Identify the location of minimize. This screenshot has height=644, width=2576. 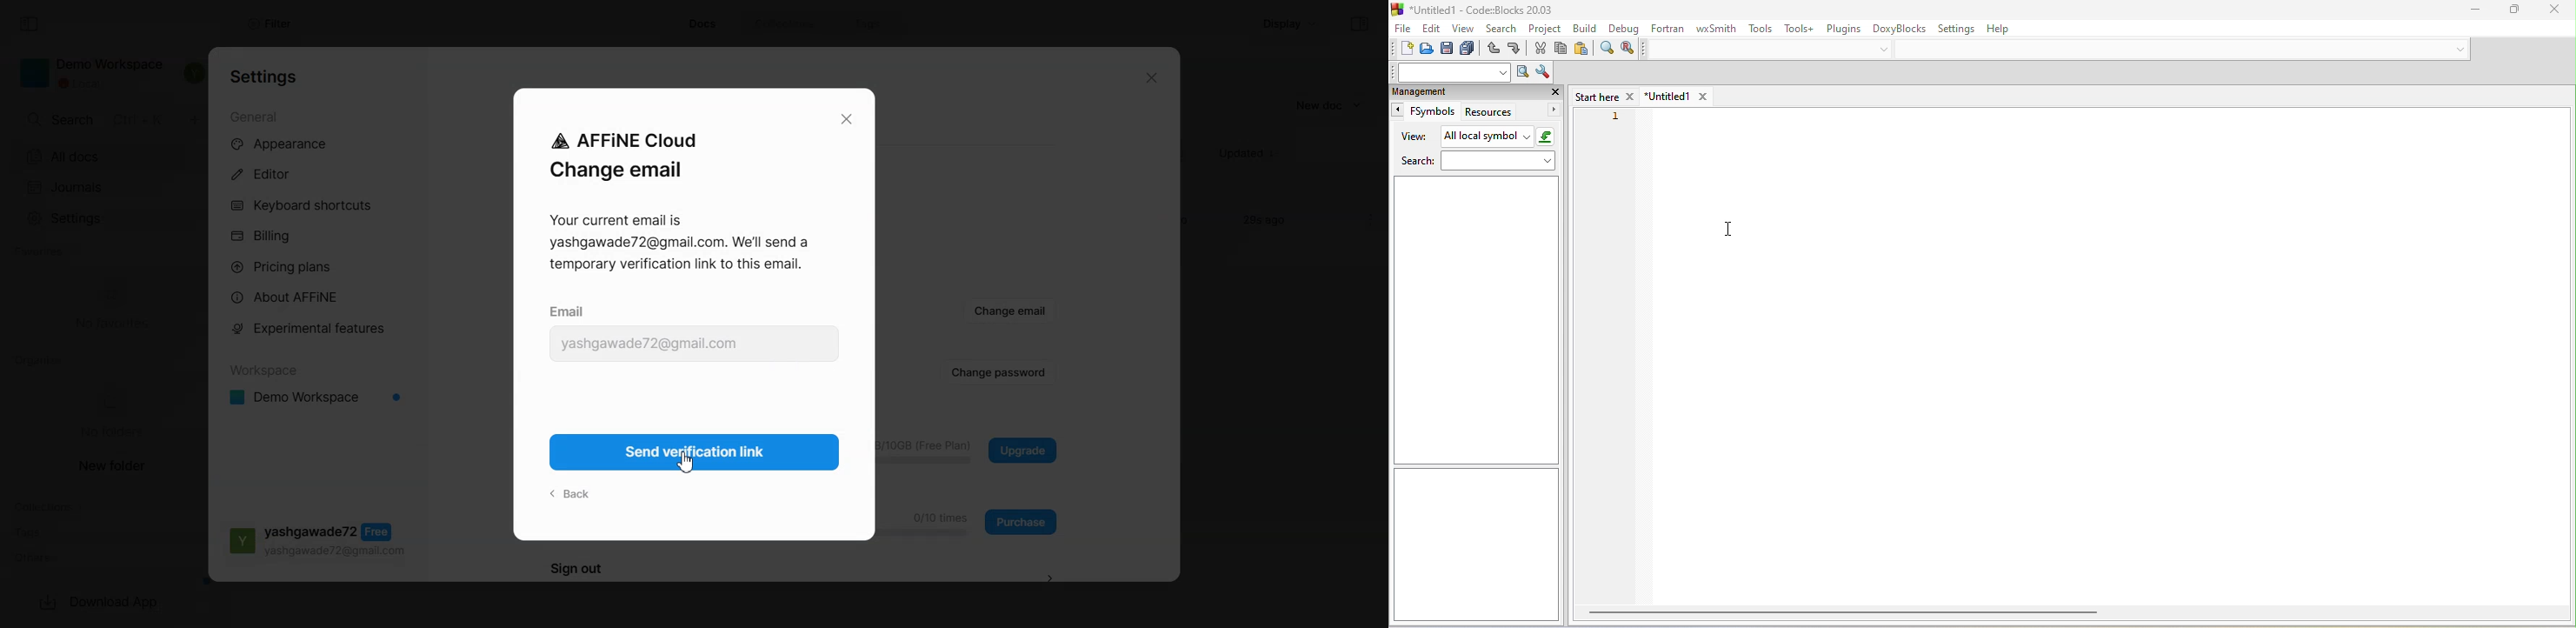
(2469, 11).